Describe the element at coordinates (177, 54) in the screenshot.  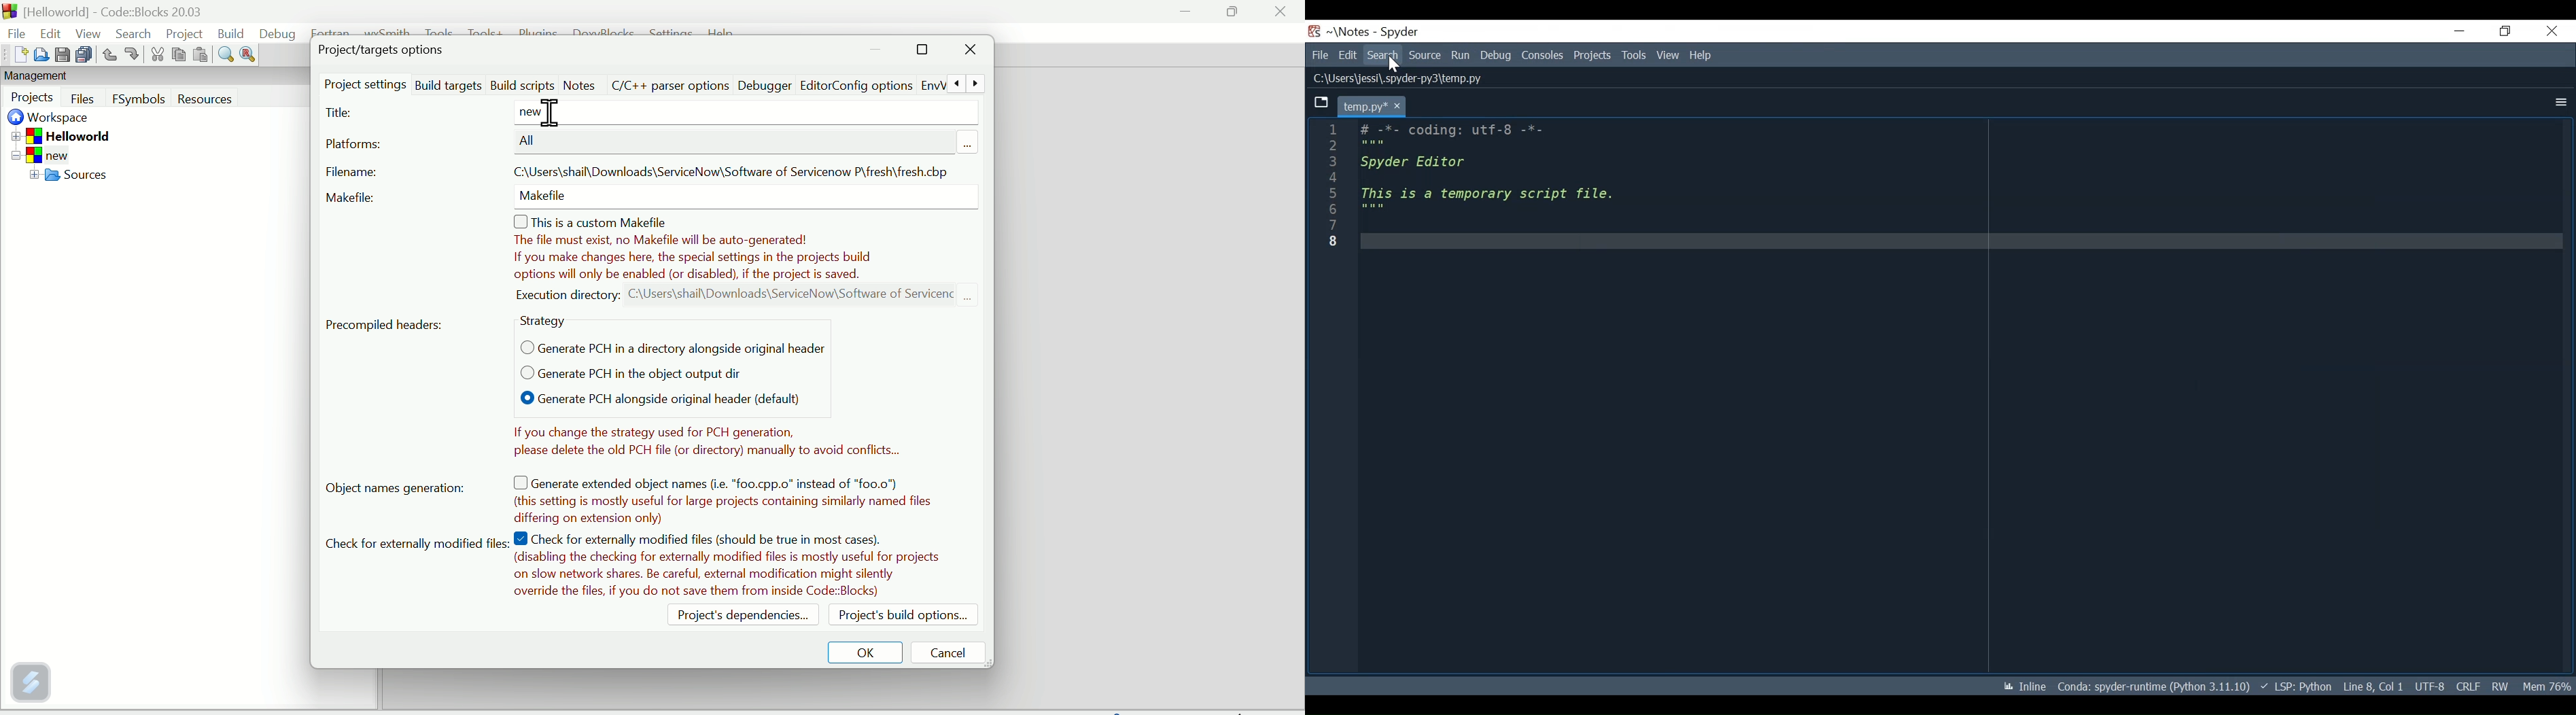
I see `Copy` at that location.